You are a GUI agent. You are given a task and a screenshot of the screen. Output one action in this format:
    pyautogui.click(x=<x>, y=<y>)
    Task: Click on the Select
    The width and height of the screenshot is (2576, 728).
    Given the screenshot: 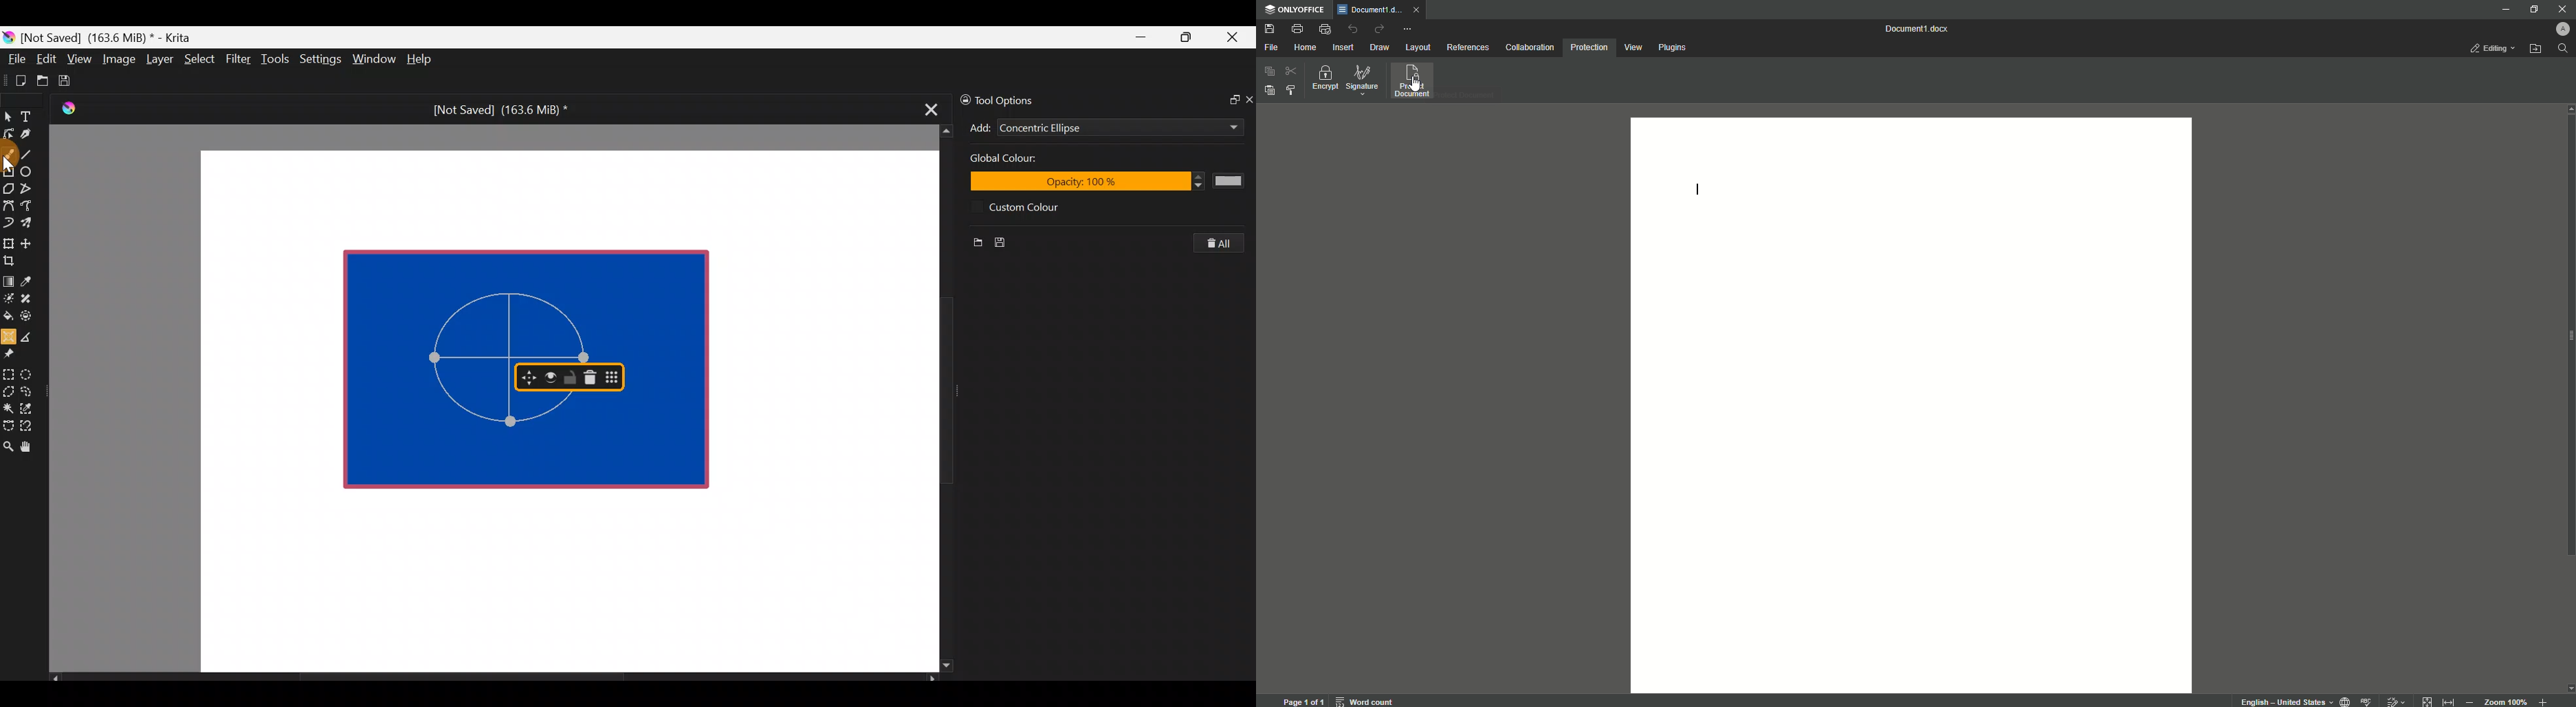 What is the action you would take?
    pyautogui.click(x=200, y=58)
    